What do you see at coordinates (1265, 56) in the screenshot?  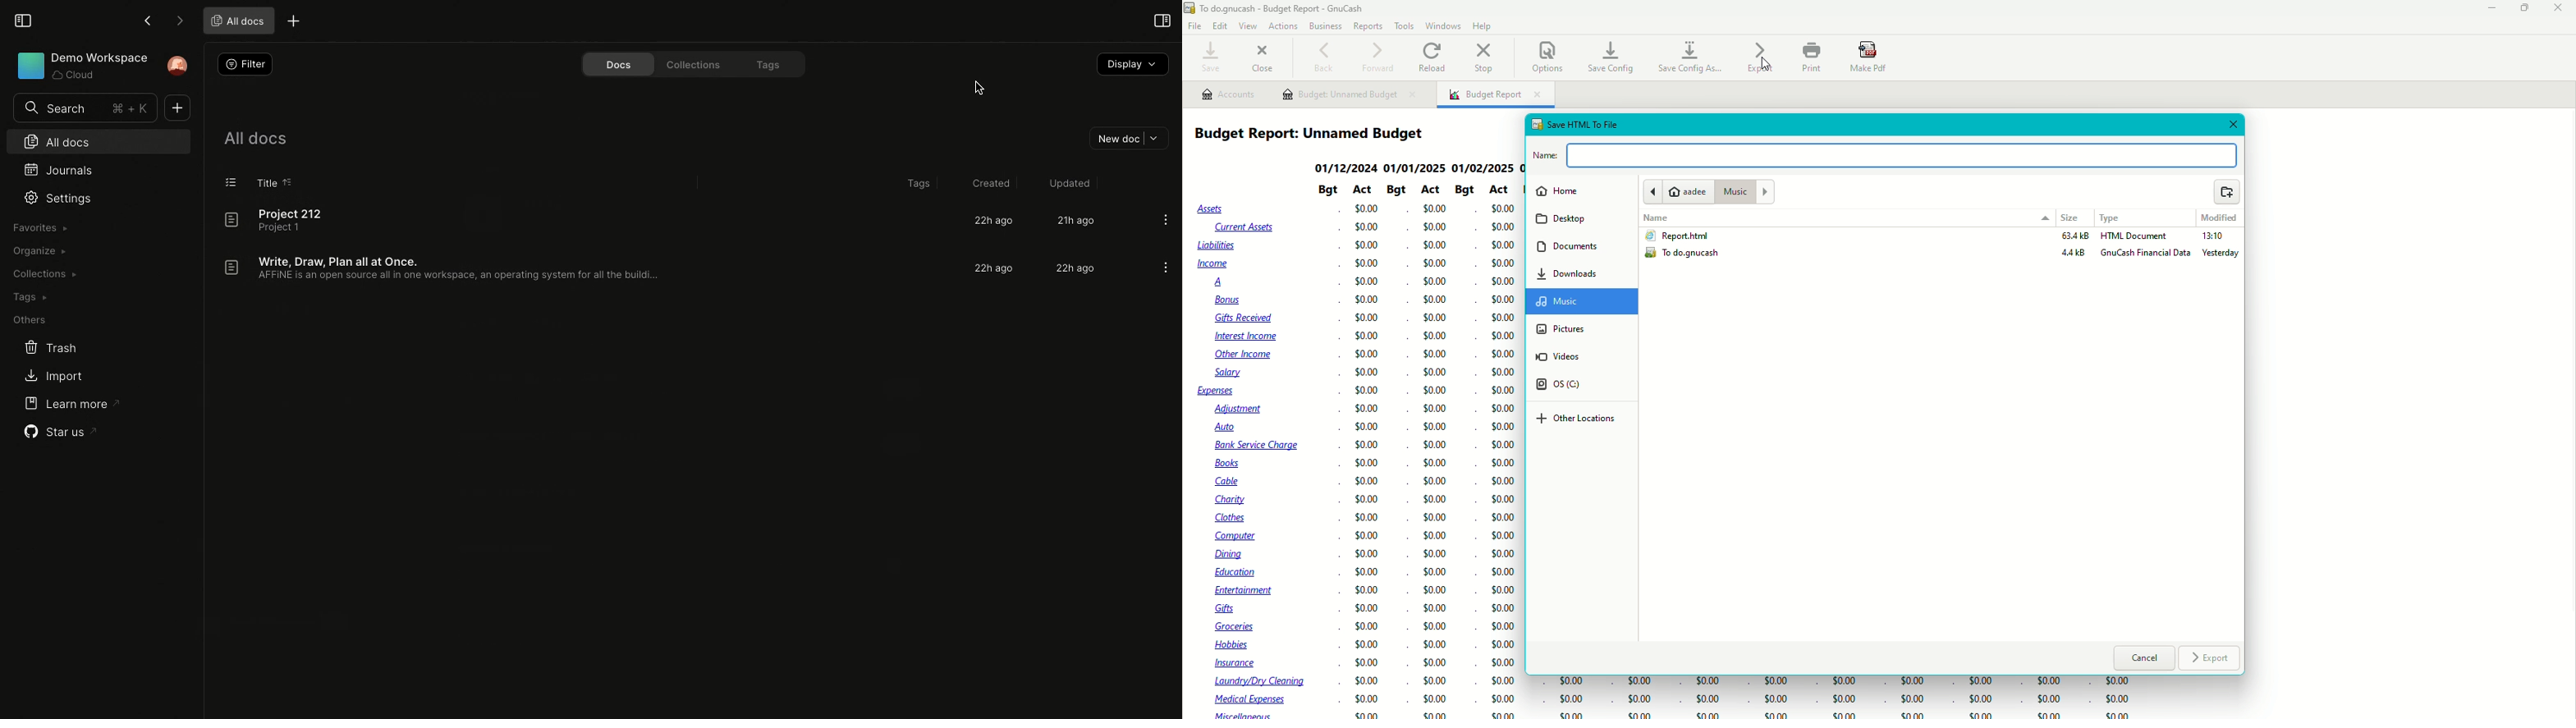 I see `Close` at bounding box center [1265, 56].